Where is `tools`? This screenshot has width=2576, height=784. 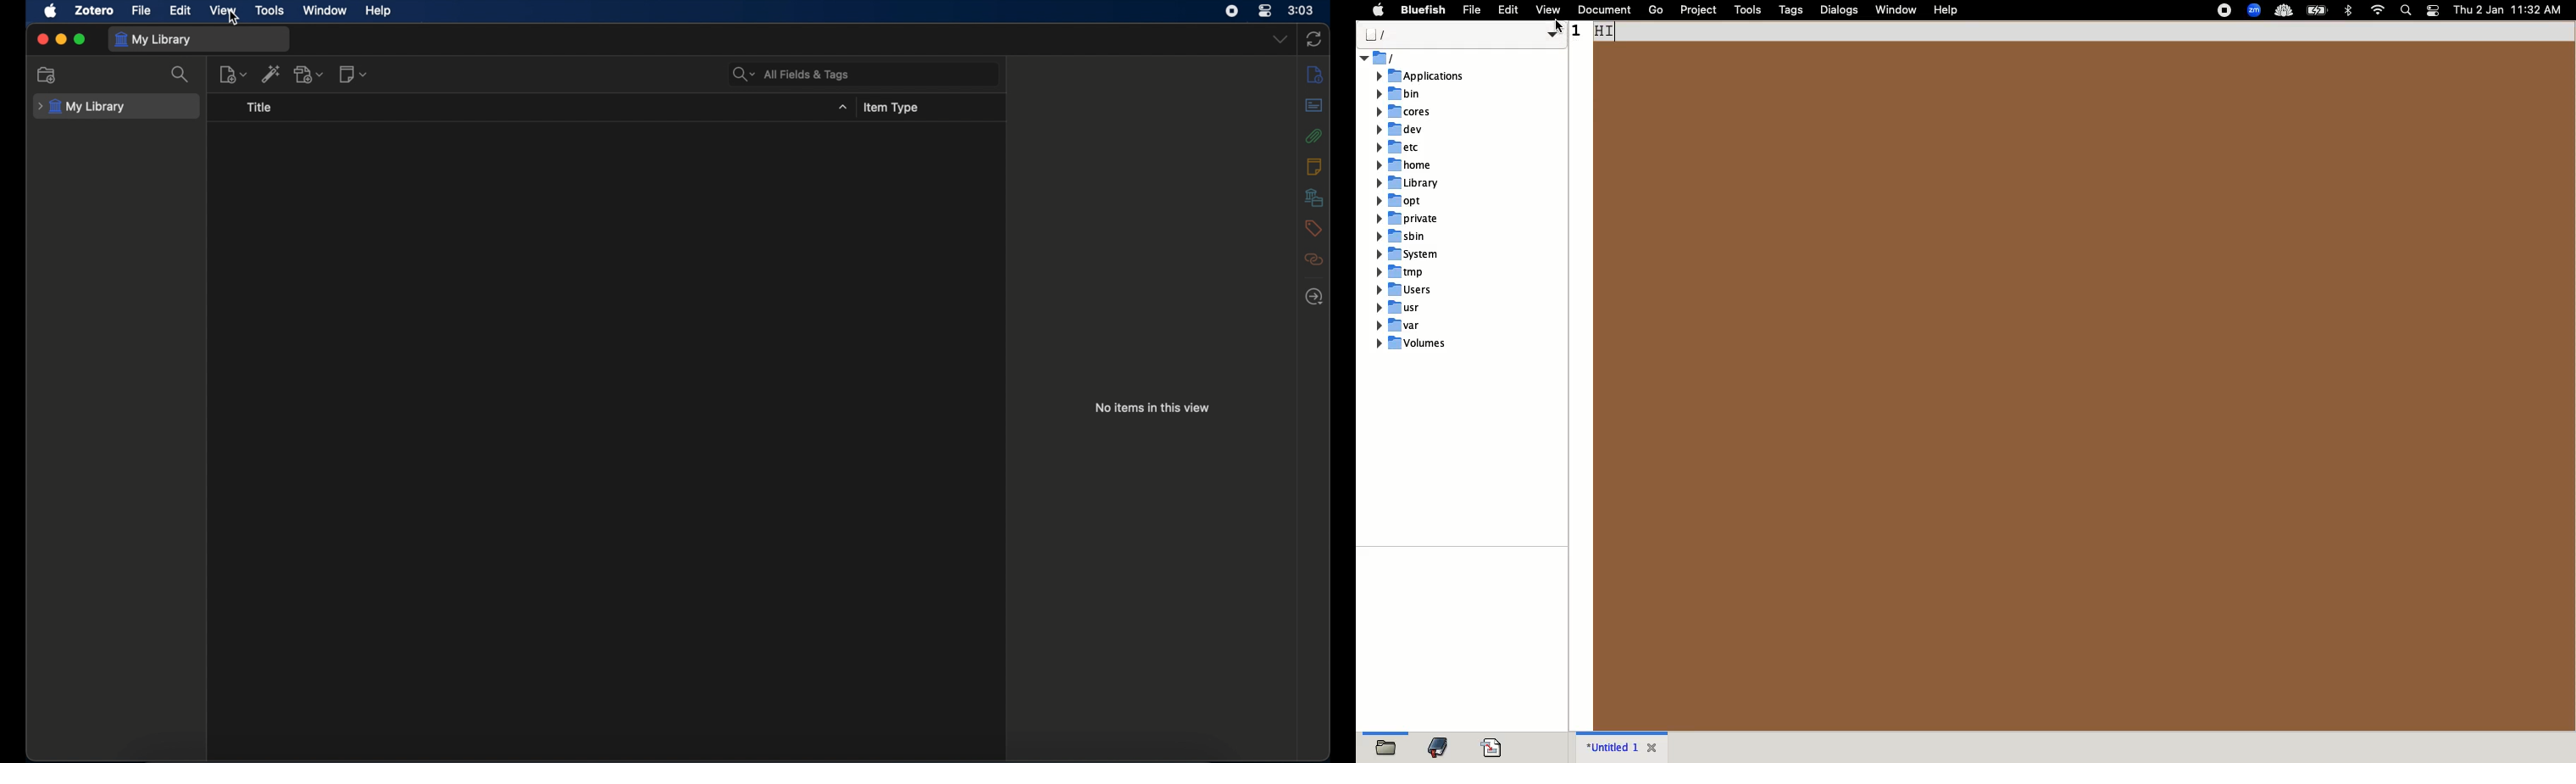
tools is located at coordinates (270, 11).